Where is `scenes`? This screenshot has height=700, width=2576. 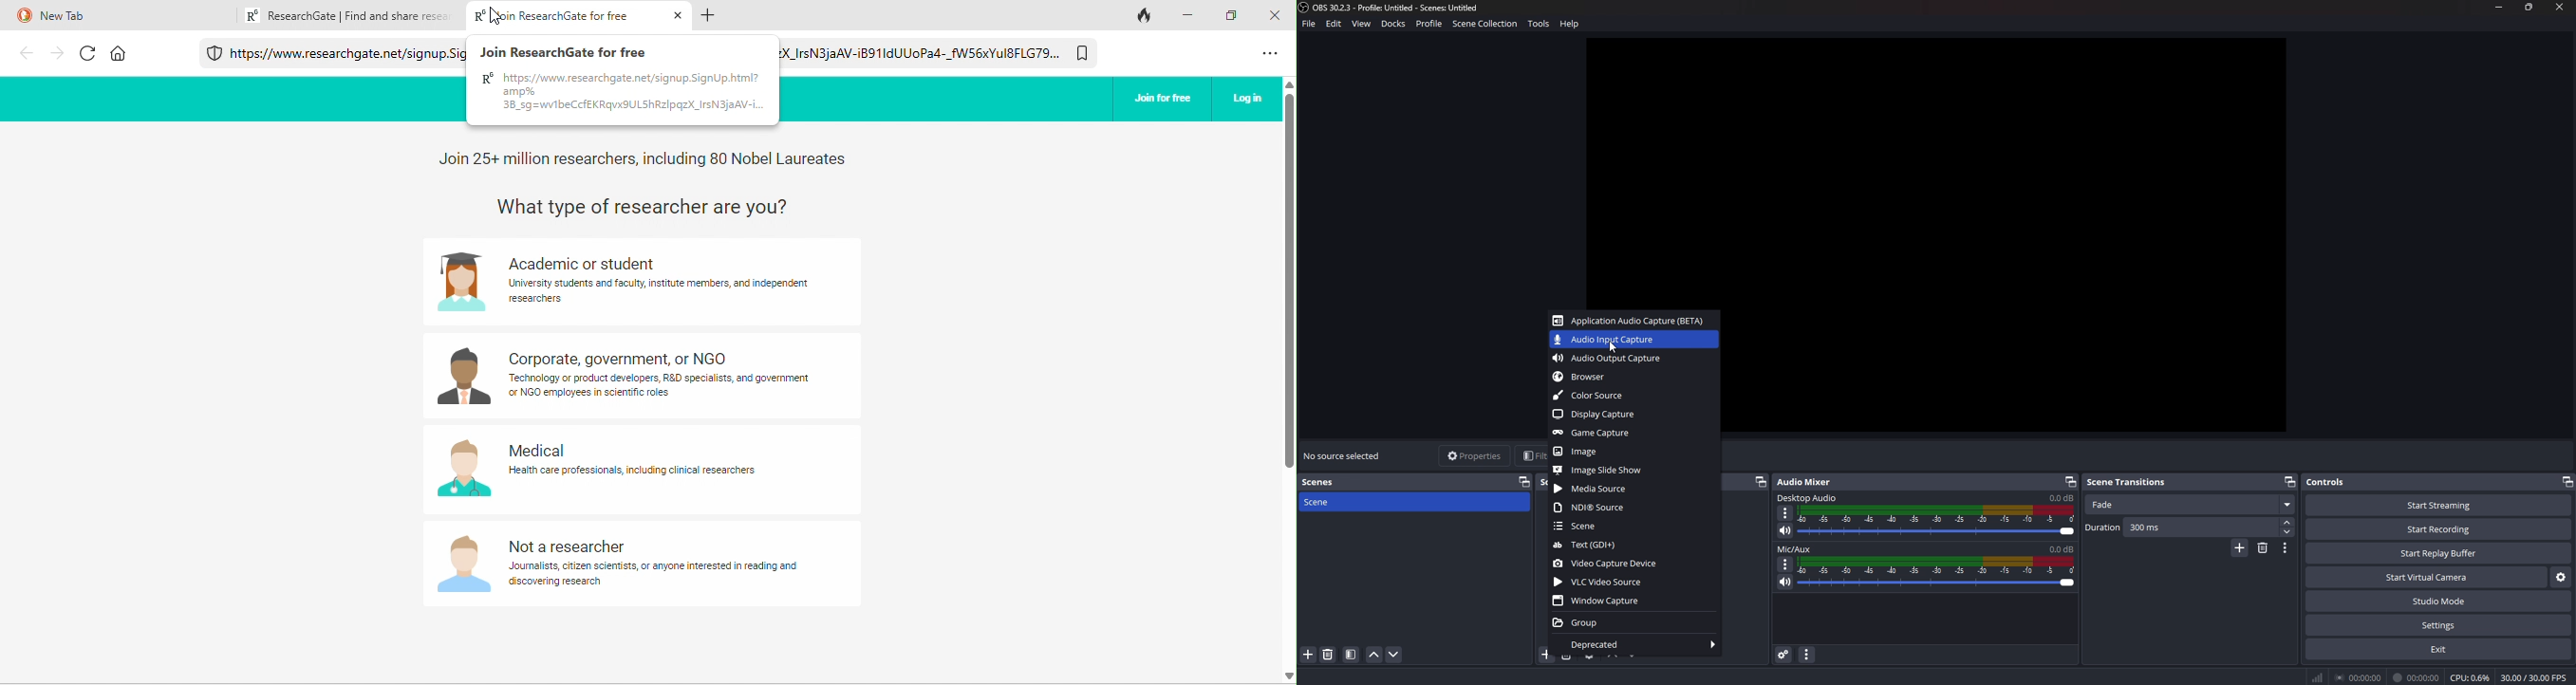
scenes is located at coordinates (1321, 482).